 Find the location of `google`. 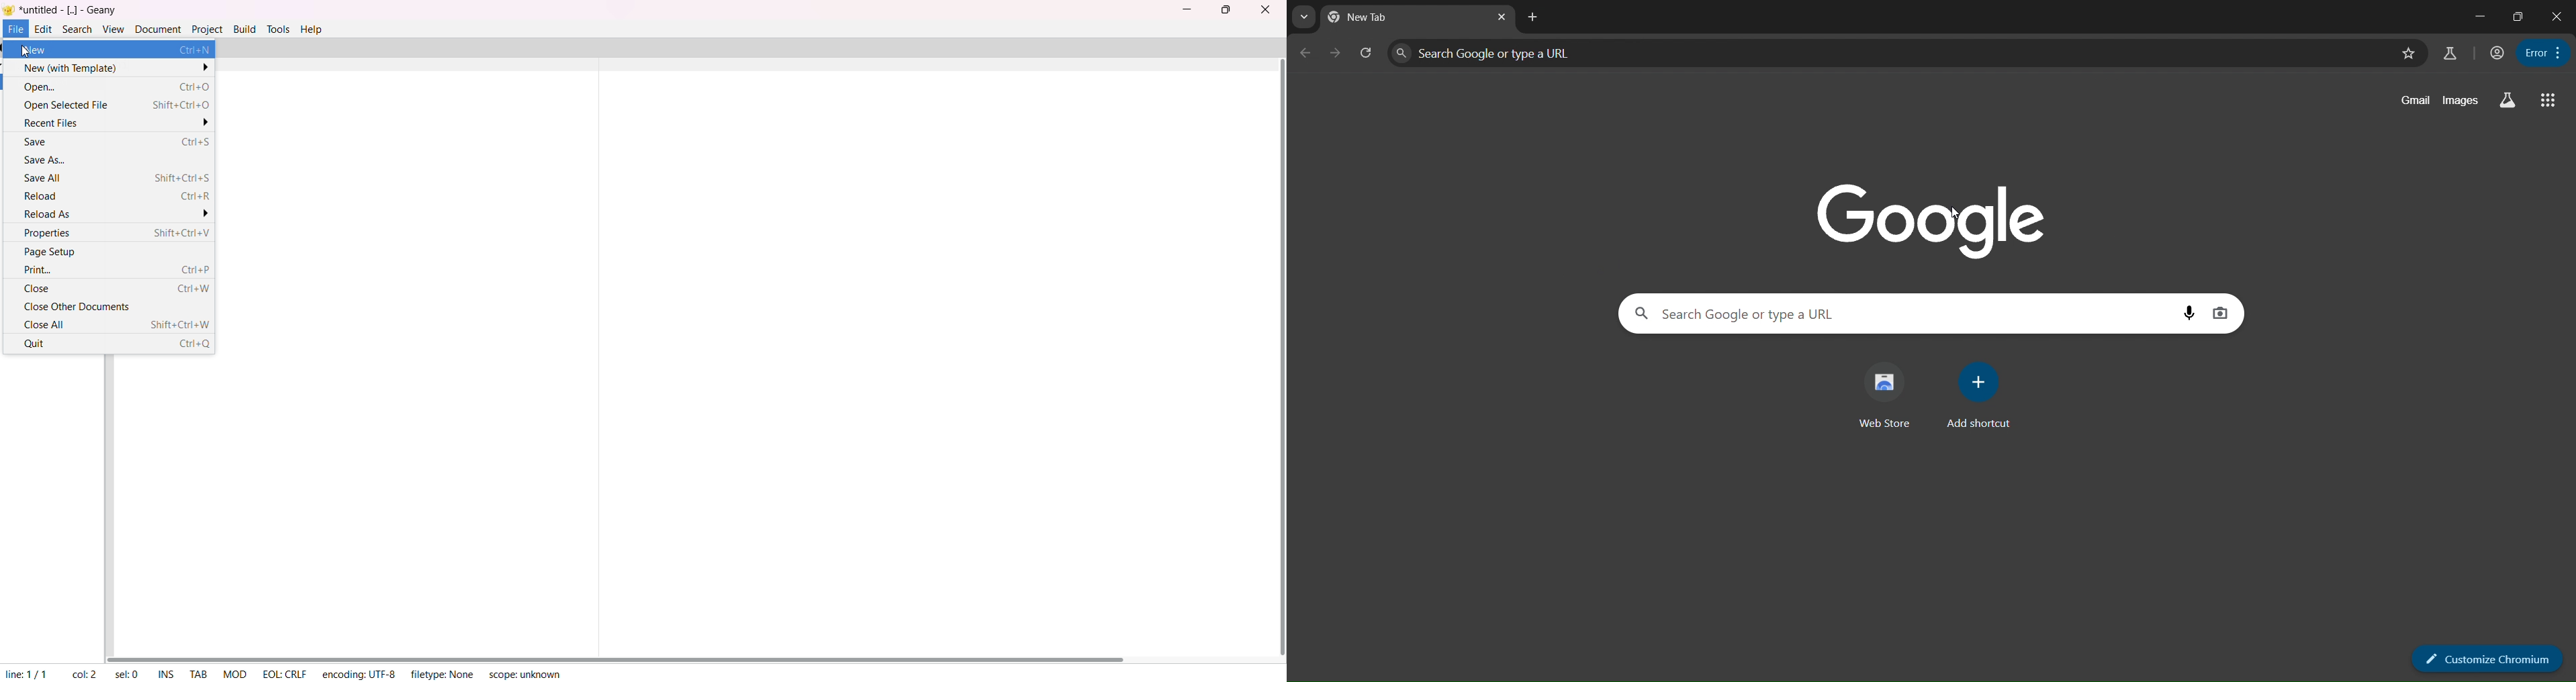

google is located at coordinates (1931, 220).